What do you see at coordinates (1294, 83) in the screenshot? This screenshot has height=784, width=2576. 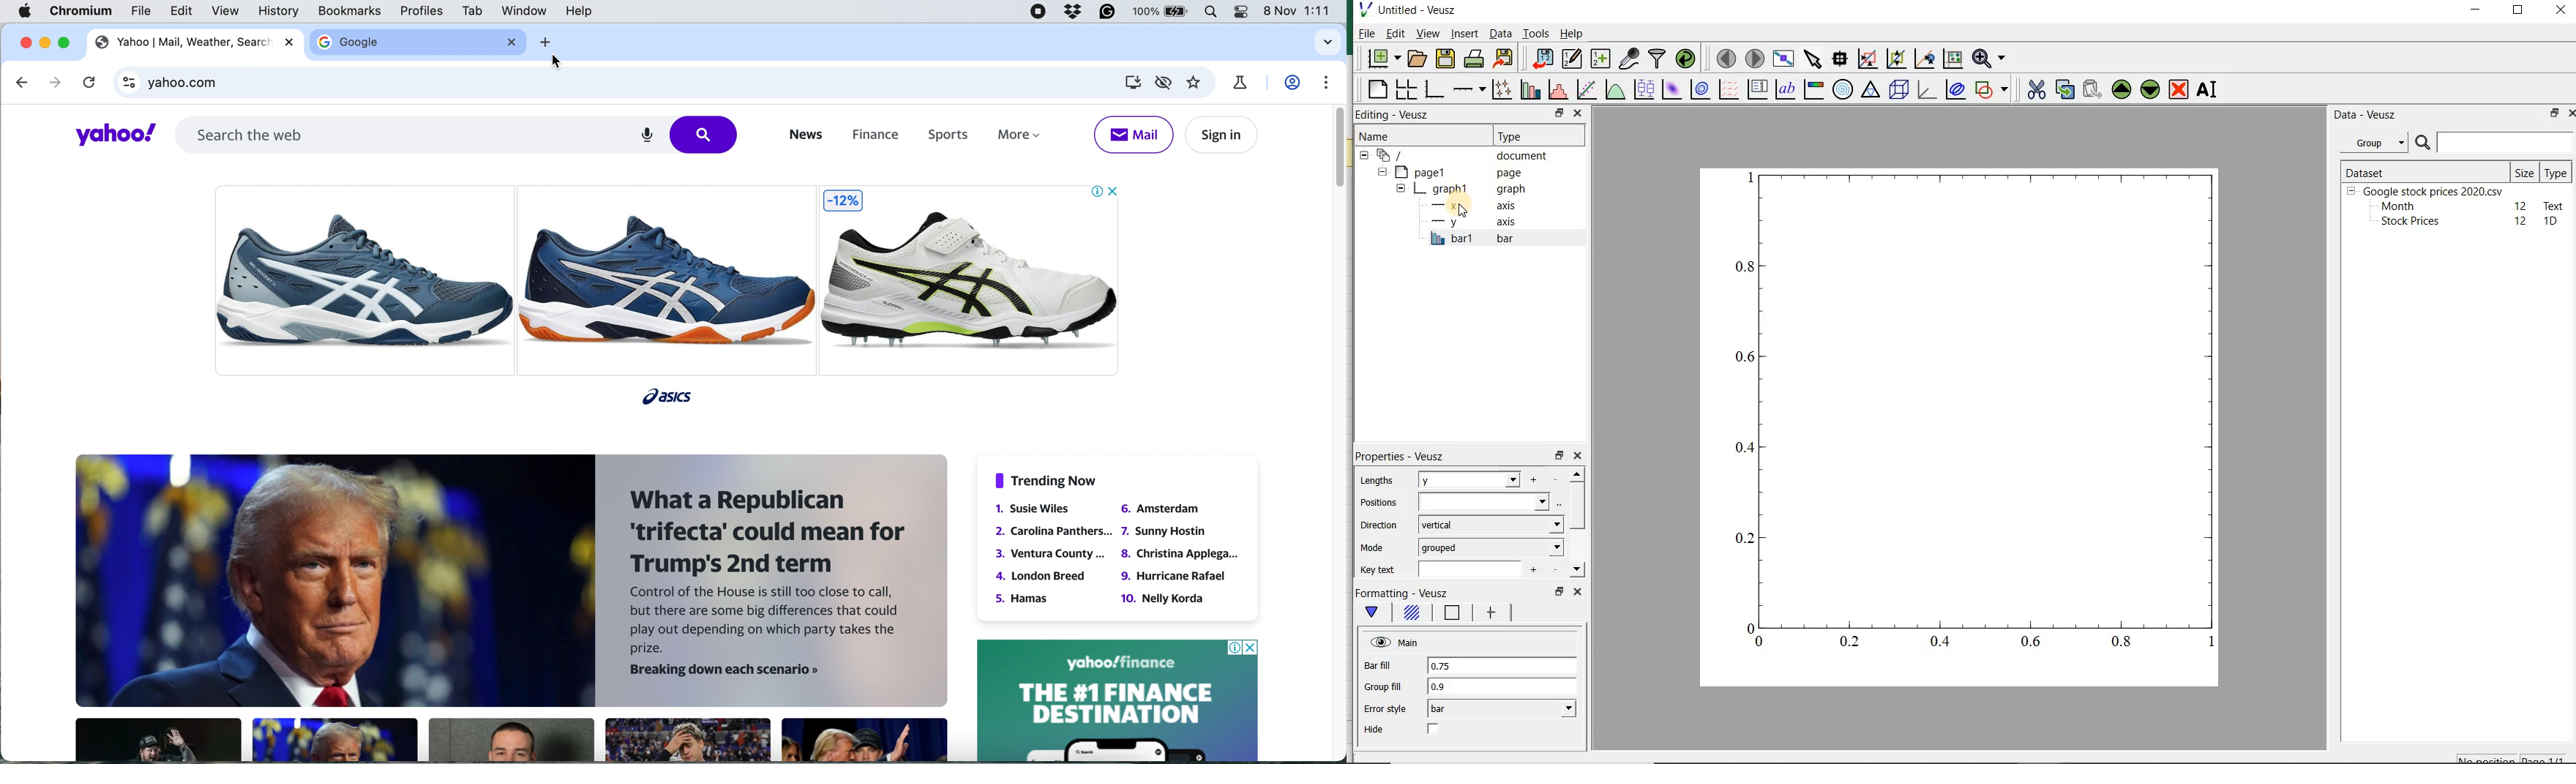 I see `profile` at bounding box center [1294, 83].